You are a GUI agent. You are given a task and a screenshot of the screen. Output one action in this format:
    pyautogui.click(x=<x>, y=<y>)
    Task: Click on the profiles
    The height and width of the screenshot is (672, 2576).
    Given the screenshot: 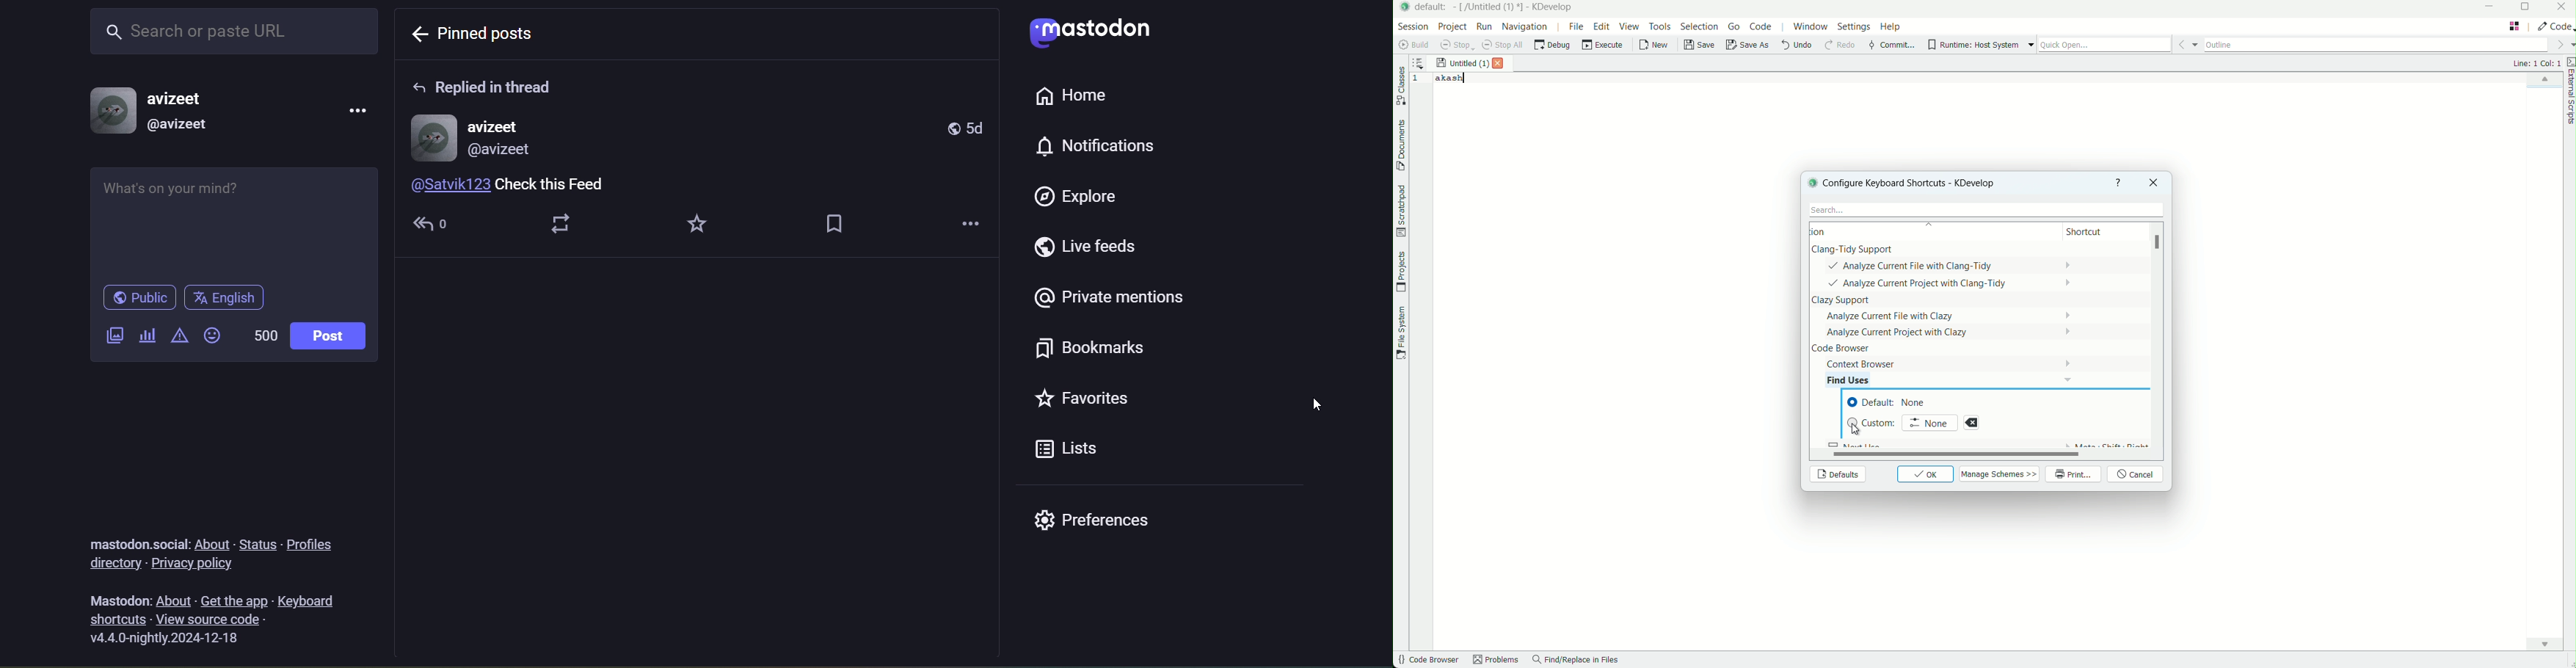 What is the action you would take?
    pyautogui.click(x=316, y=541)
    